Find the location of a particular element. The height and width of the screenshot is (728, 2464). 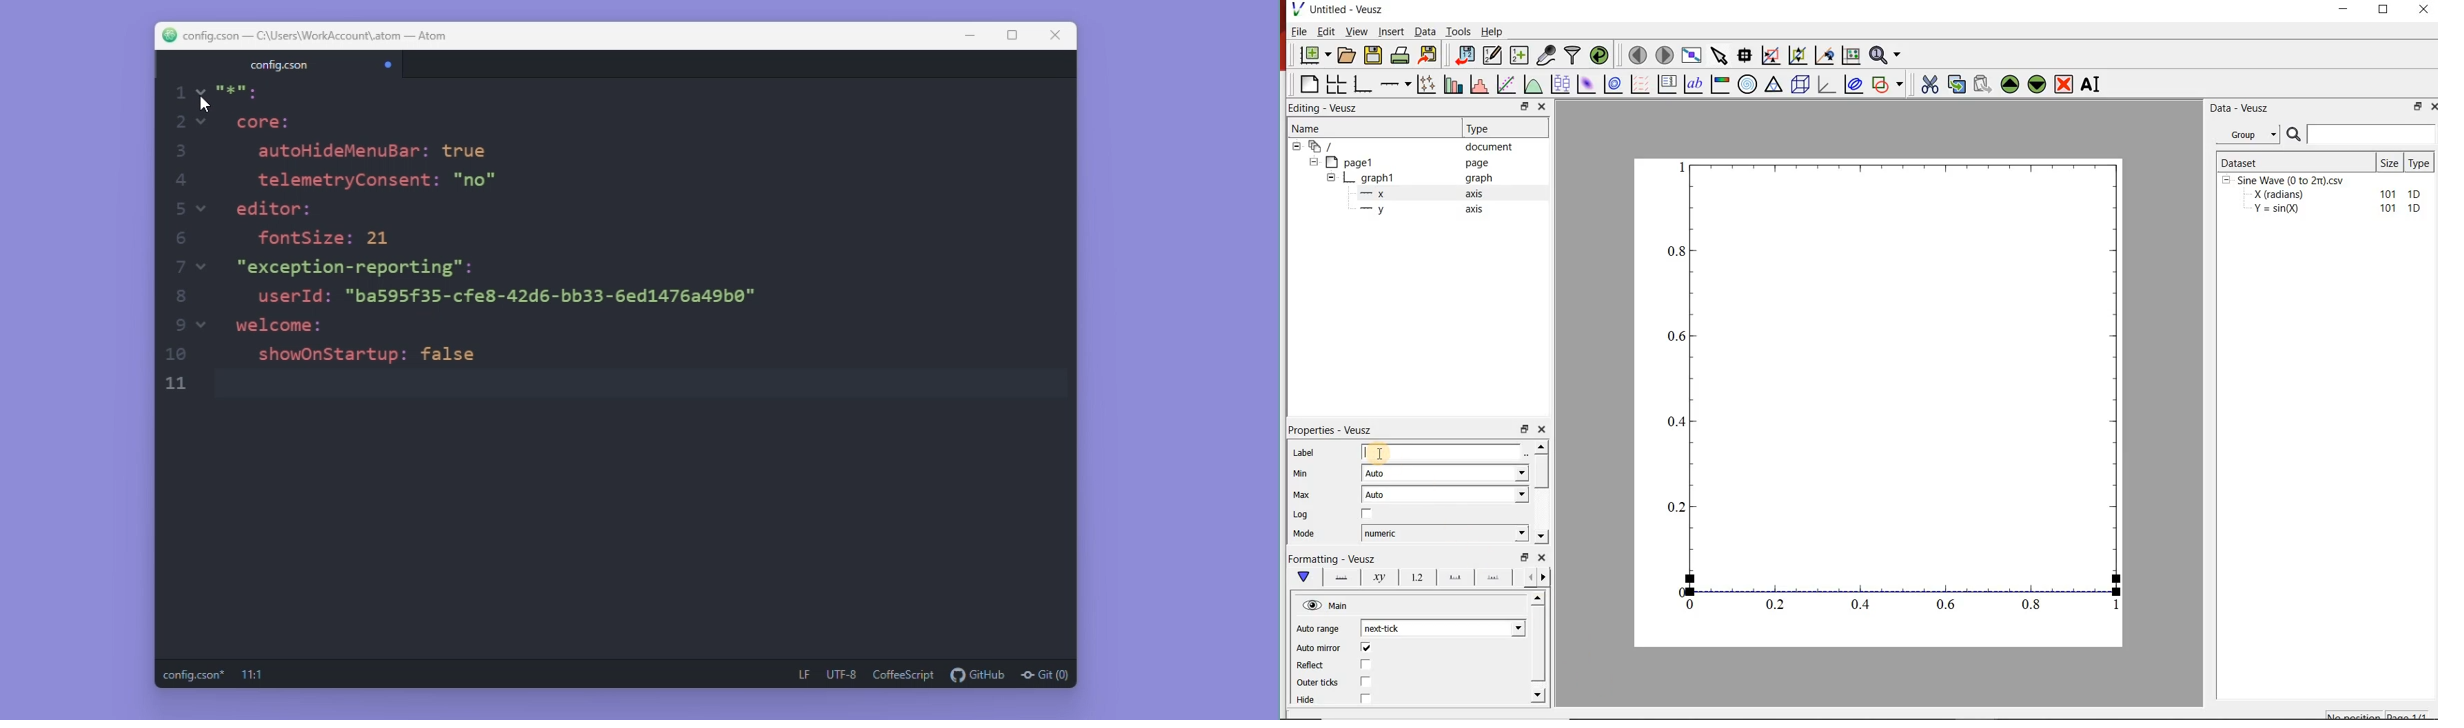

export to graphics is located at coordinates (1430, 54).